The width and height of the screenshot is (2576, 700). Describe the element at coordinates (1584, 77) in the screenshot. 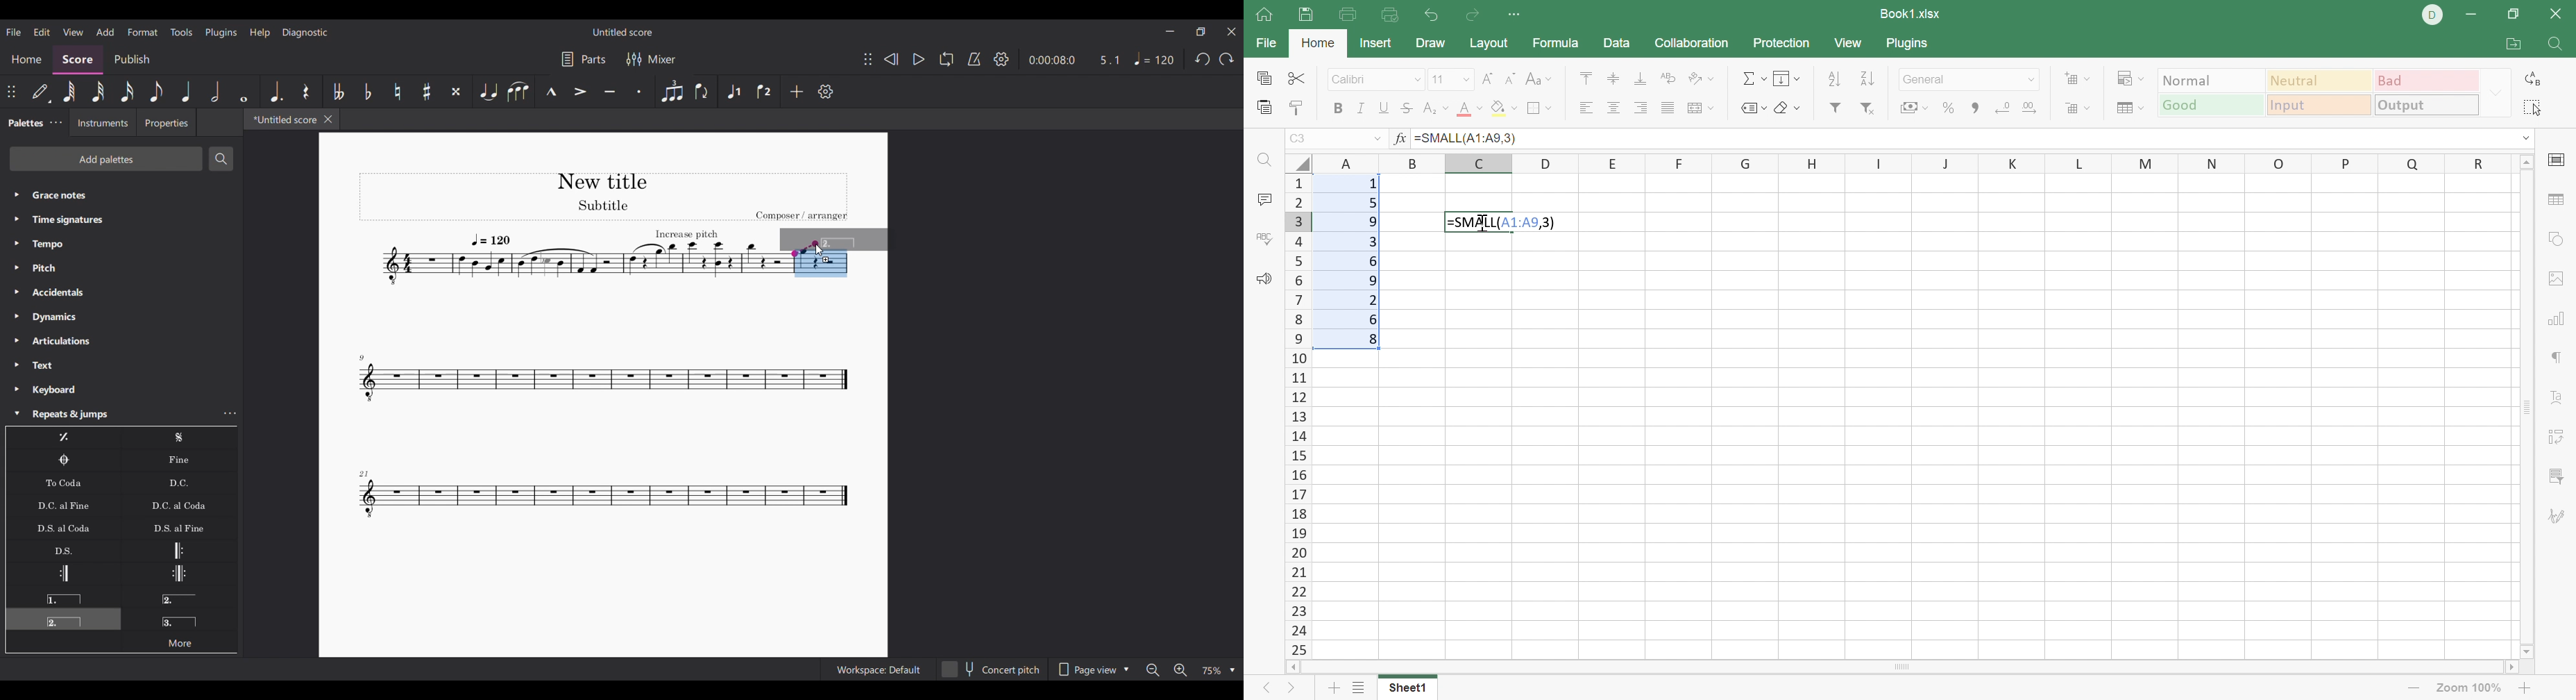

I see `Align top` at that location.